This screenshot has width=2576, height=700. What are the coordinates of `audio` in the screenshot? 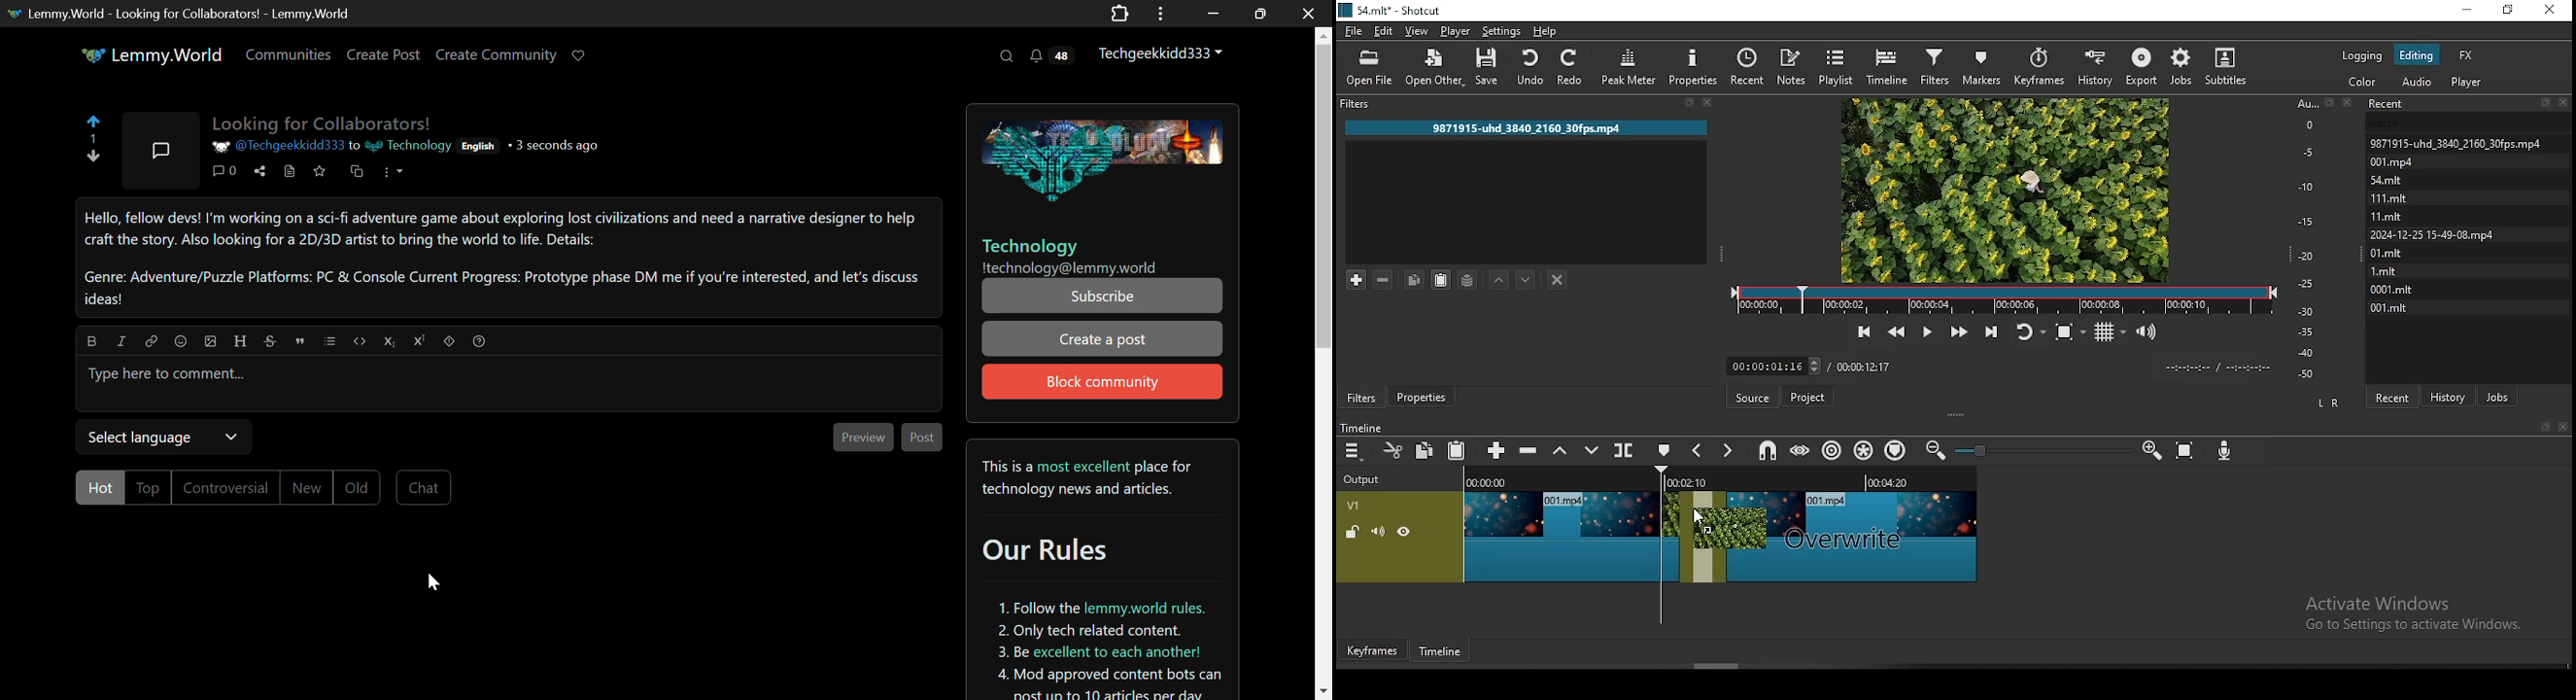 It's located at (2416, 83).